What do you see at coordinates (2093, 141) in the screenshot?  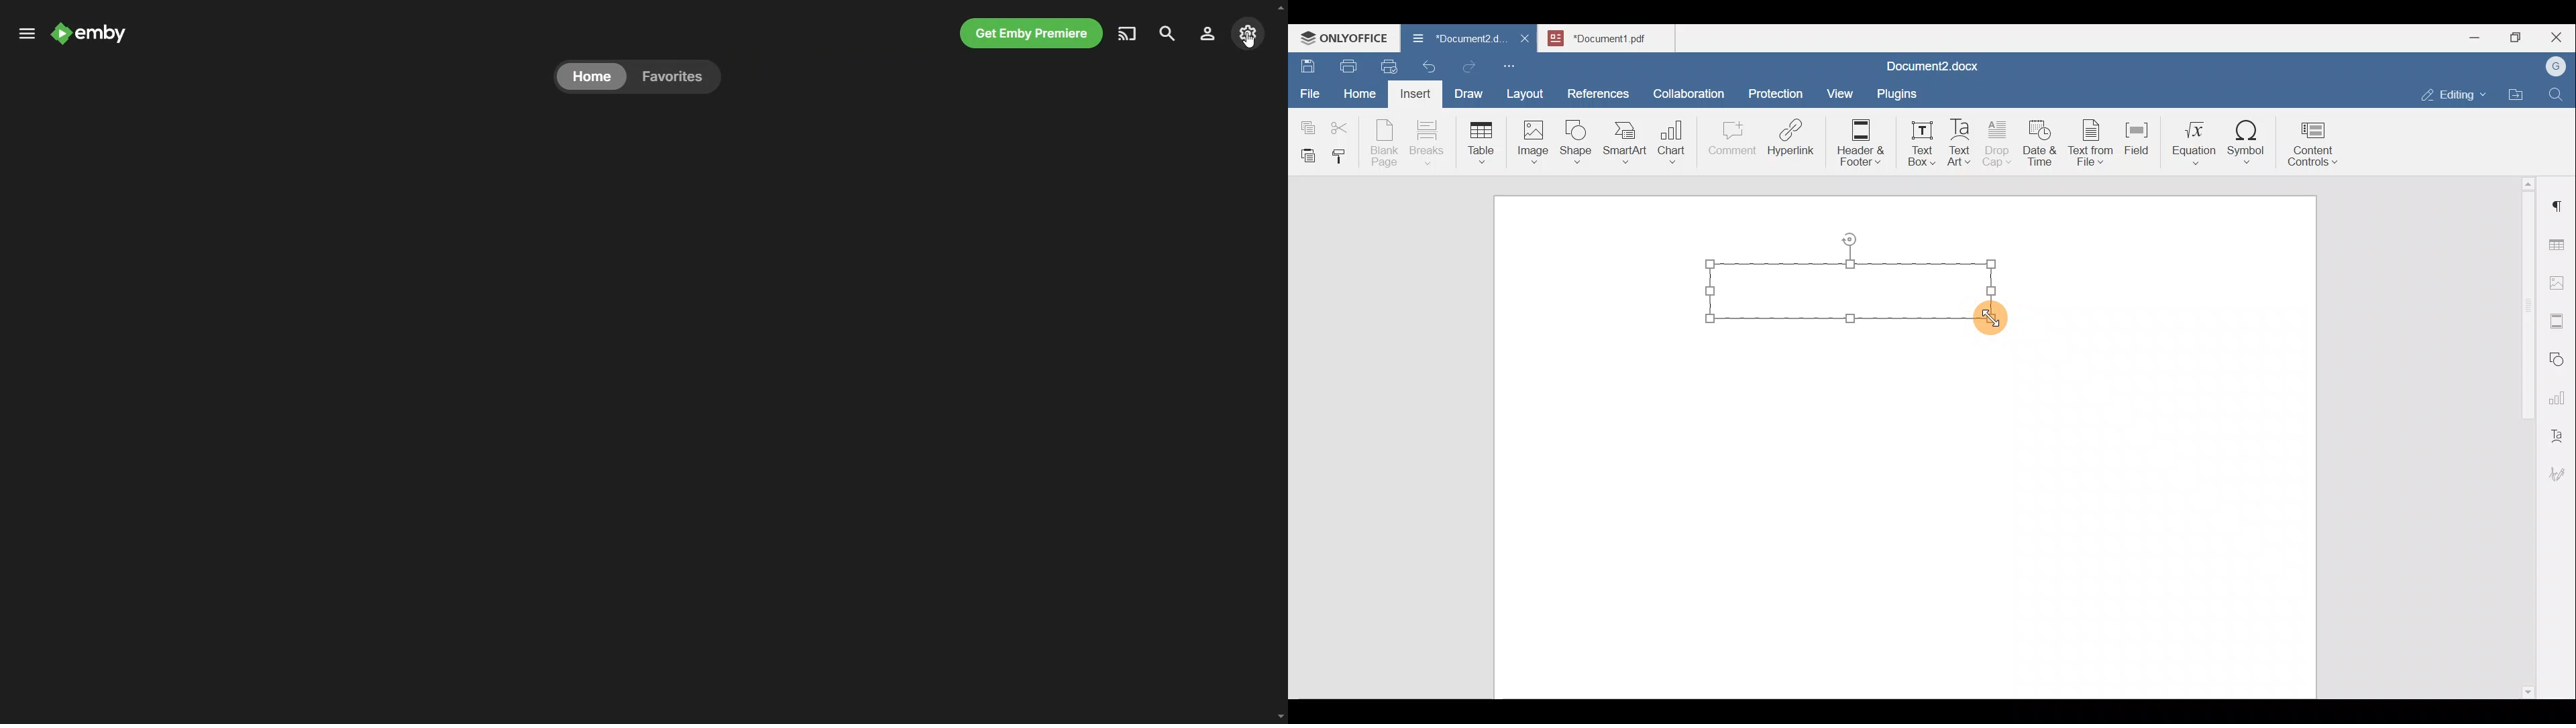 I see `Text from file` at bounding box center [2093, 141].